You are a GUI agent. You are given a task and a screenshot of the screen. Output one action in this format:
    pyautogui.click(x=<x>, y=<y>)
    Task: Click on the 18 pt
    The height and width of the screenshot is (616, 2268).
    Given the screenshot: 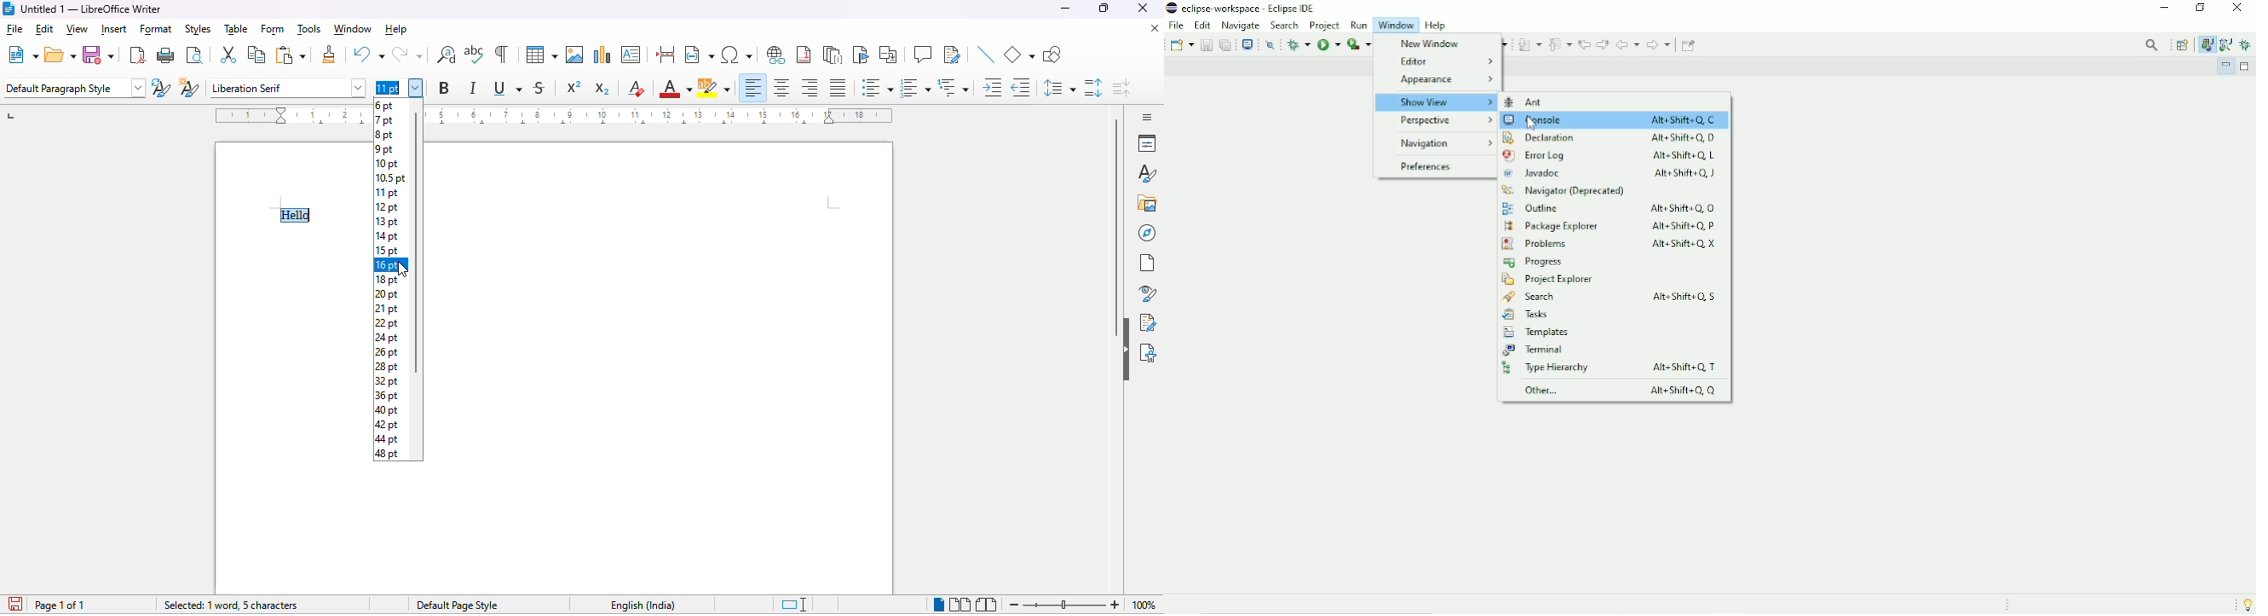 What is the action you would take?
    pyautogui.click(x=386, y=281)
    